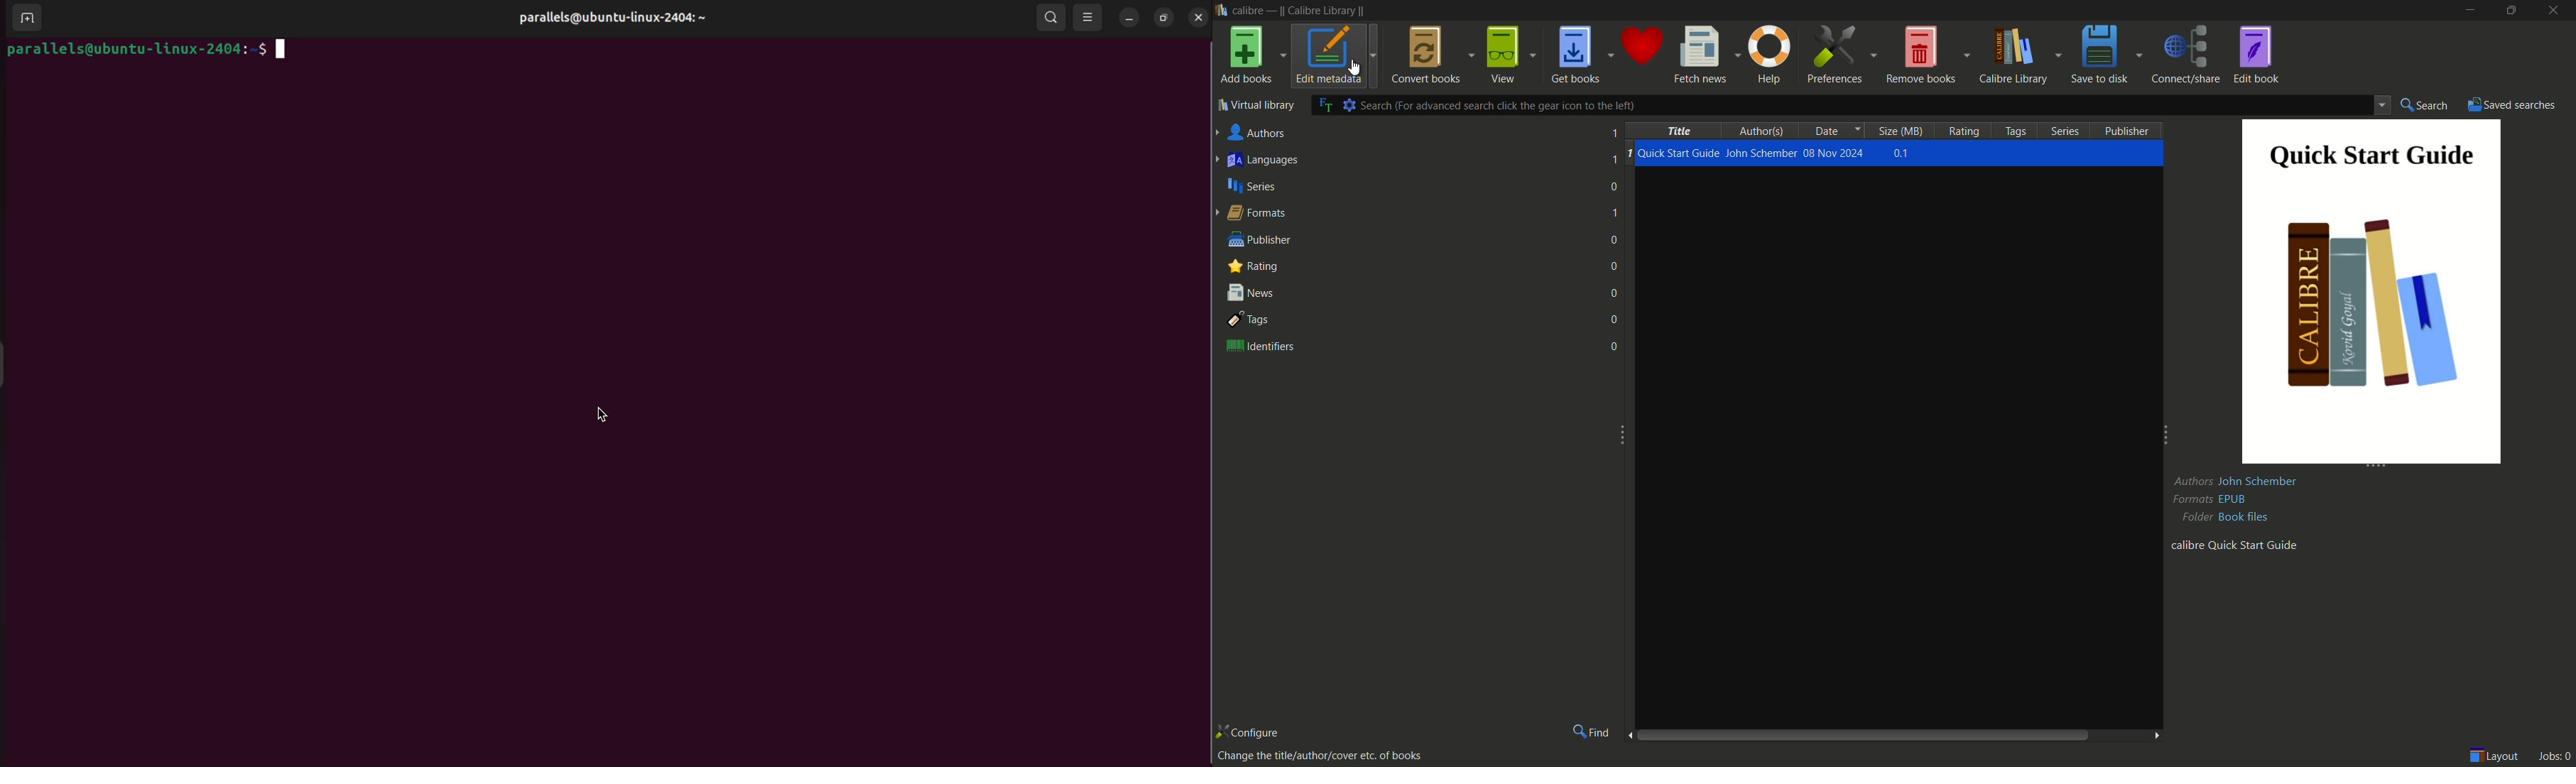  What do you see at coordinates (1197, 16) in the screenshot?
I see `close` at bounding box center [1197, 16].